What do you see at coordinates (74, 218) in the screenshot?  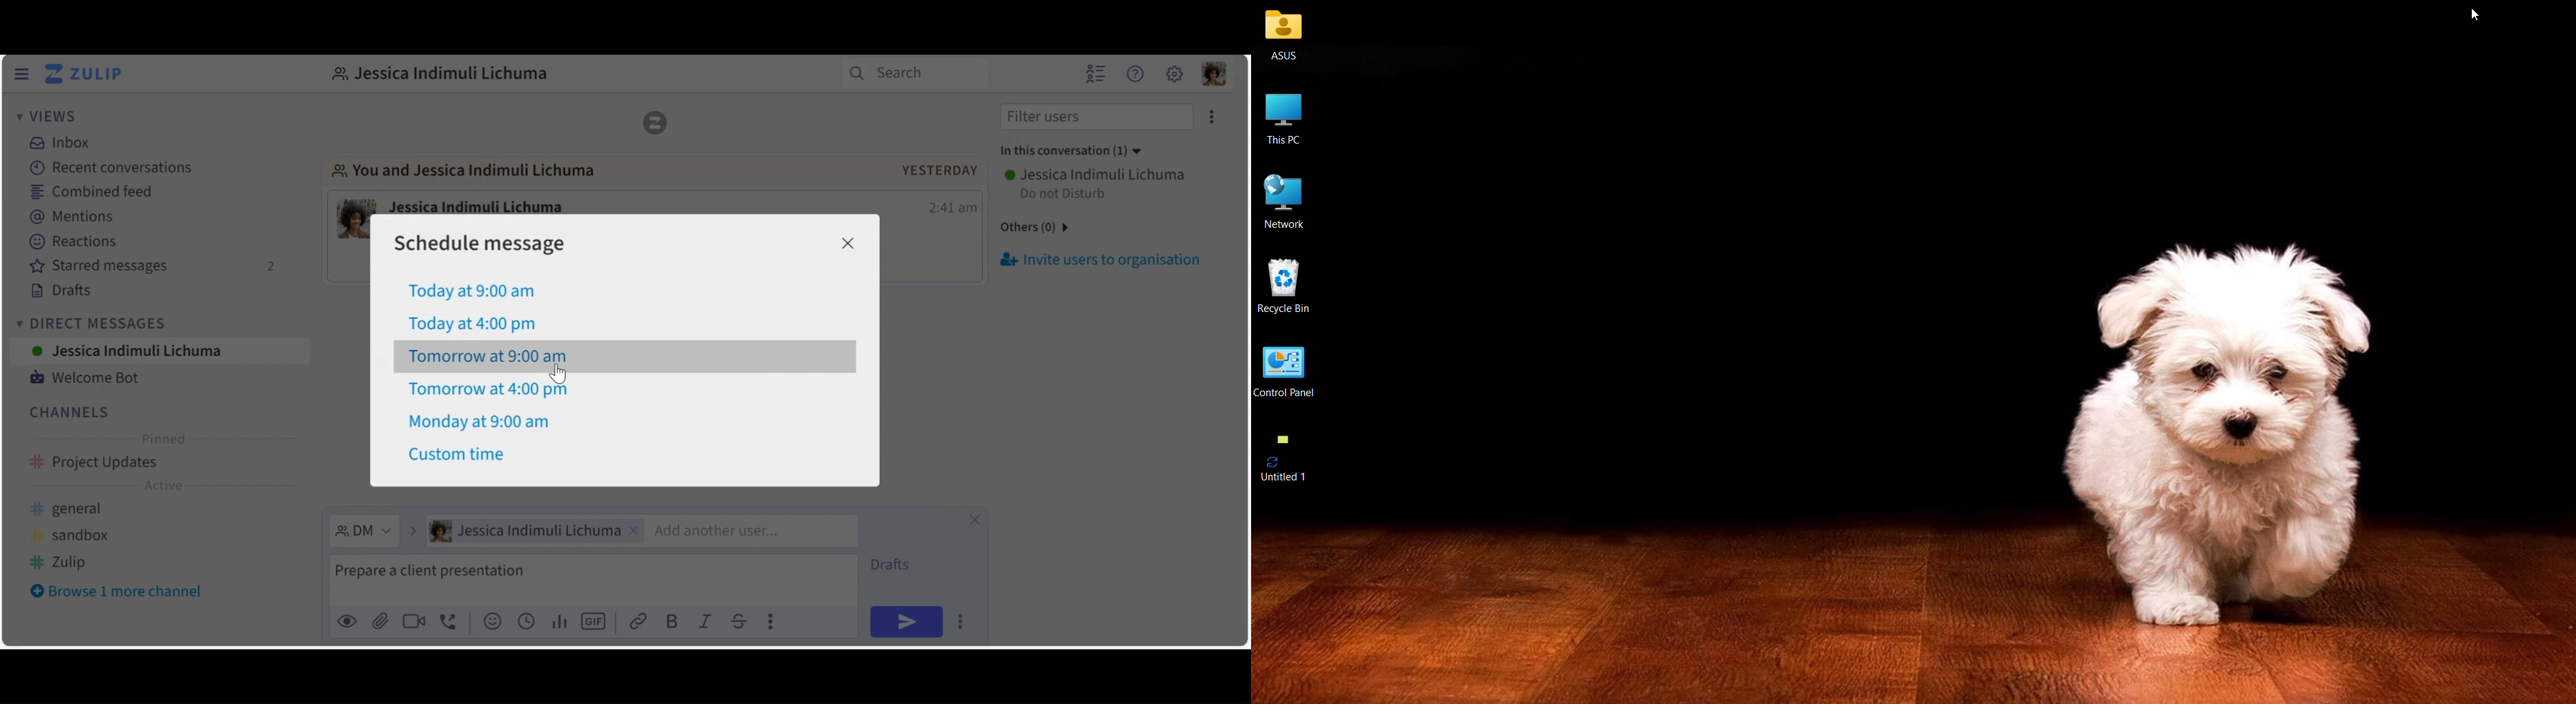 I see `Mentions` at bounding box center [74, 218].